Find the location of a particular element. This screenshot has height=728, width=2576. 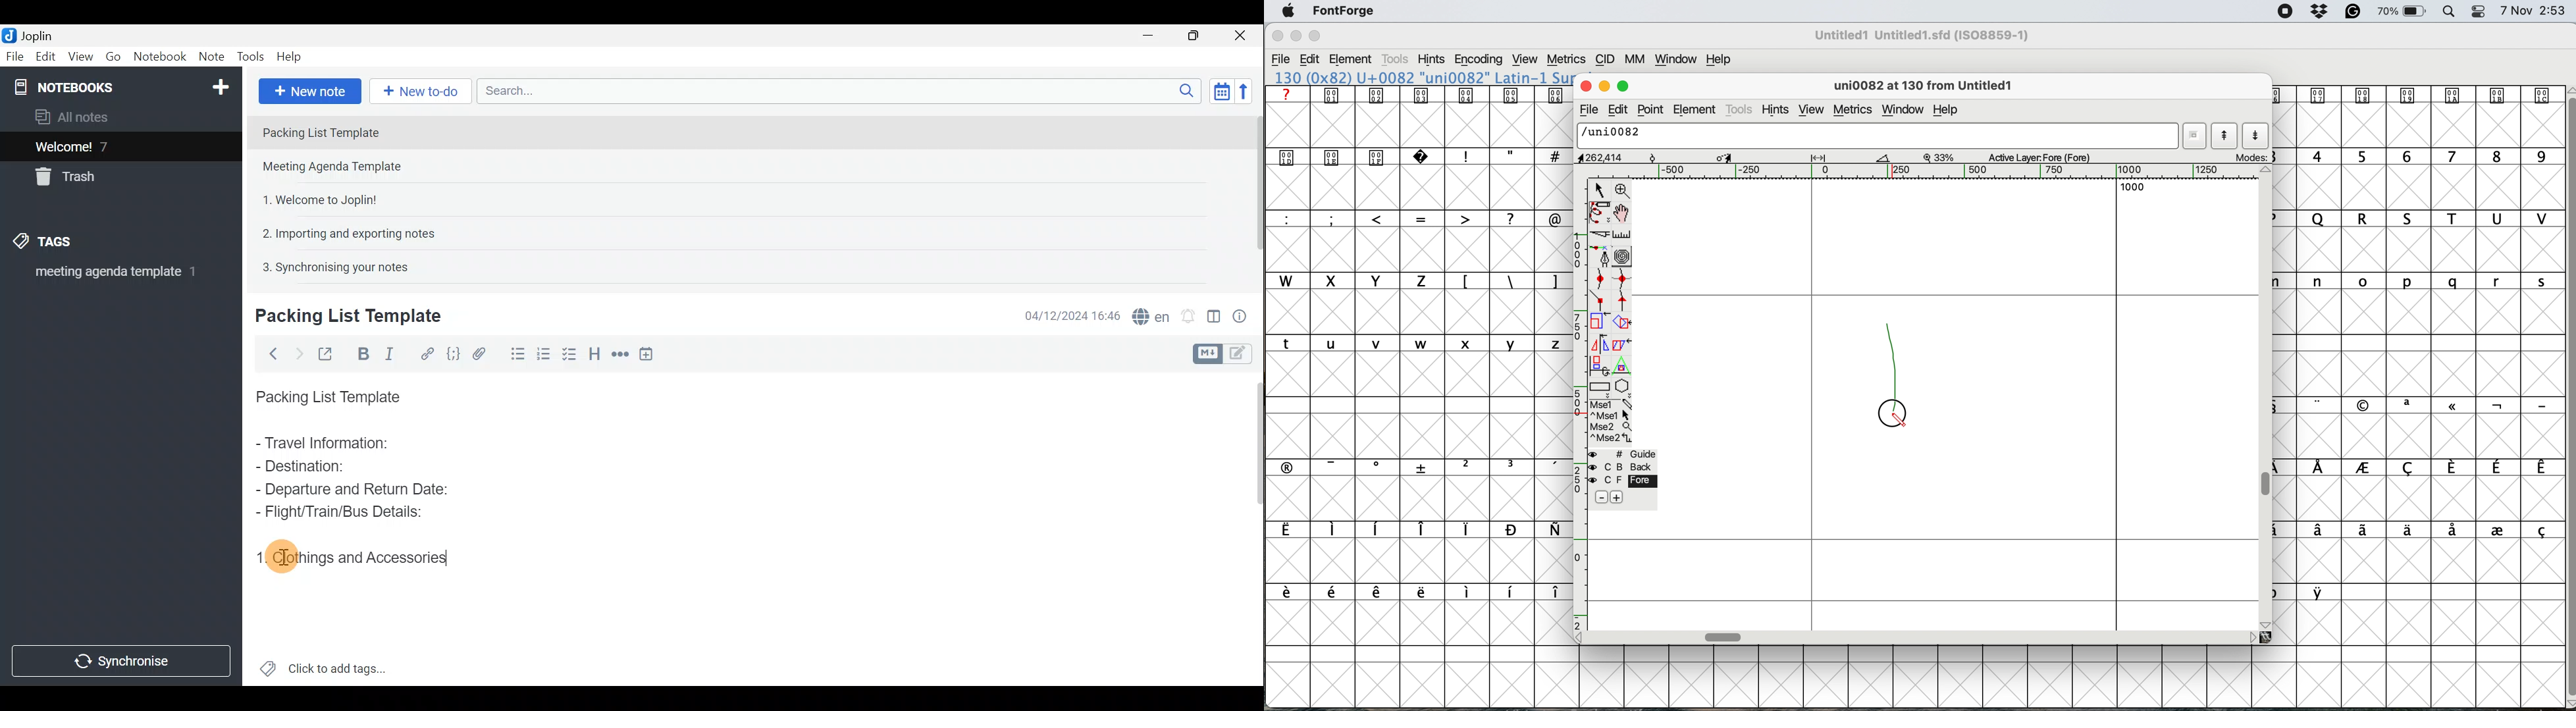

Notebook is located at coordinates (119, 86).